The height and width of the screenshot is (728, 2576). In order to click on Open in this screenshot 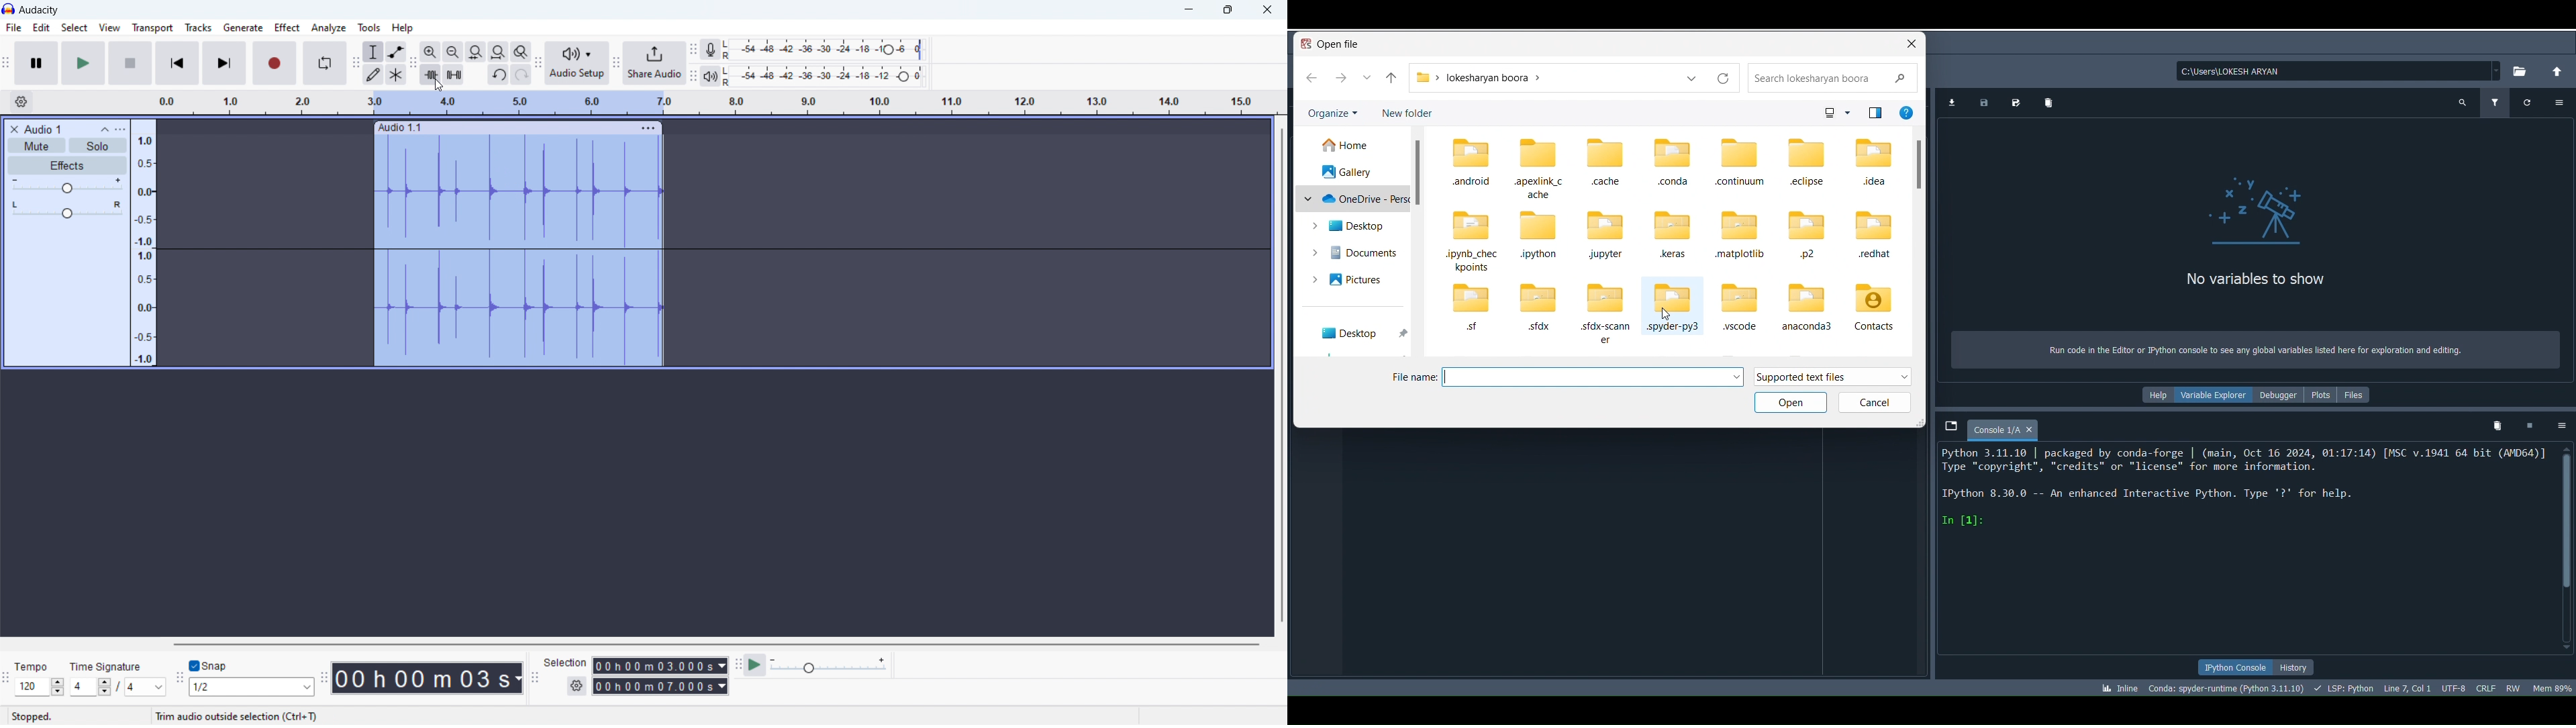, I will do `click(1791, 402)`.